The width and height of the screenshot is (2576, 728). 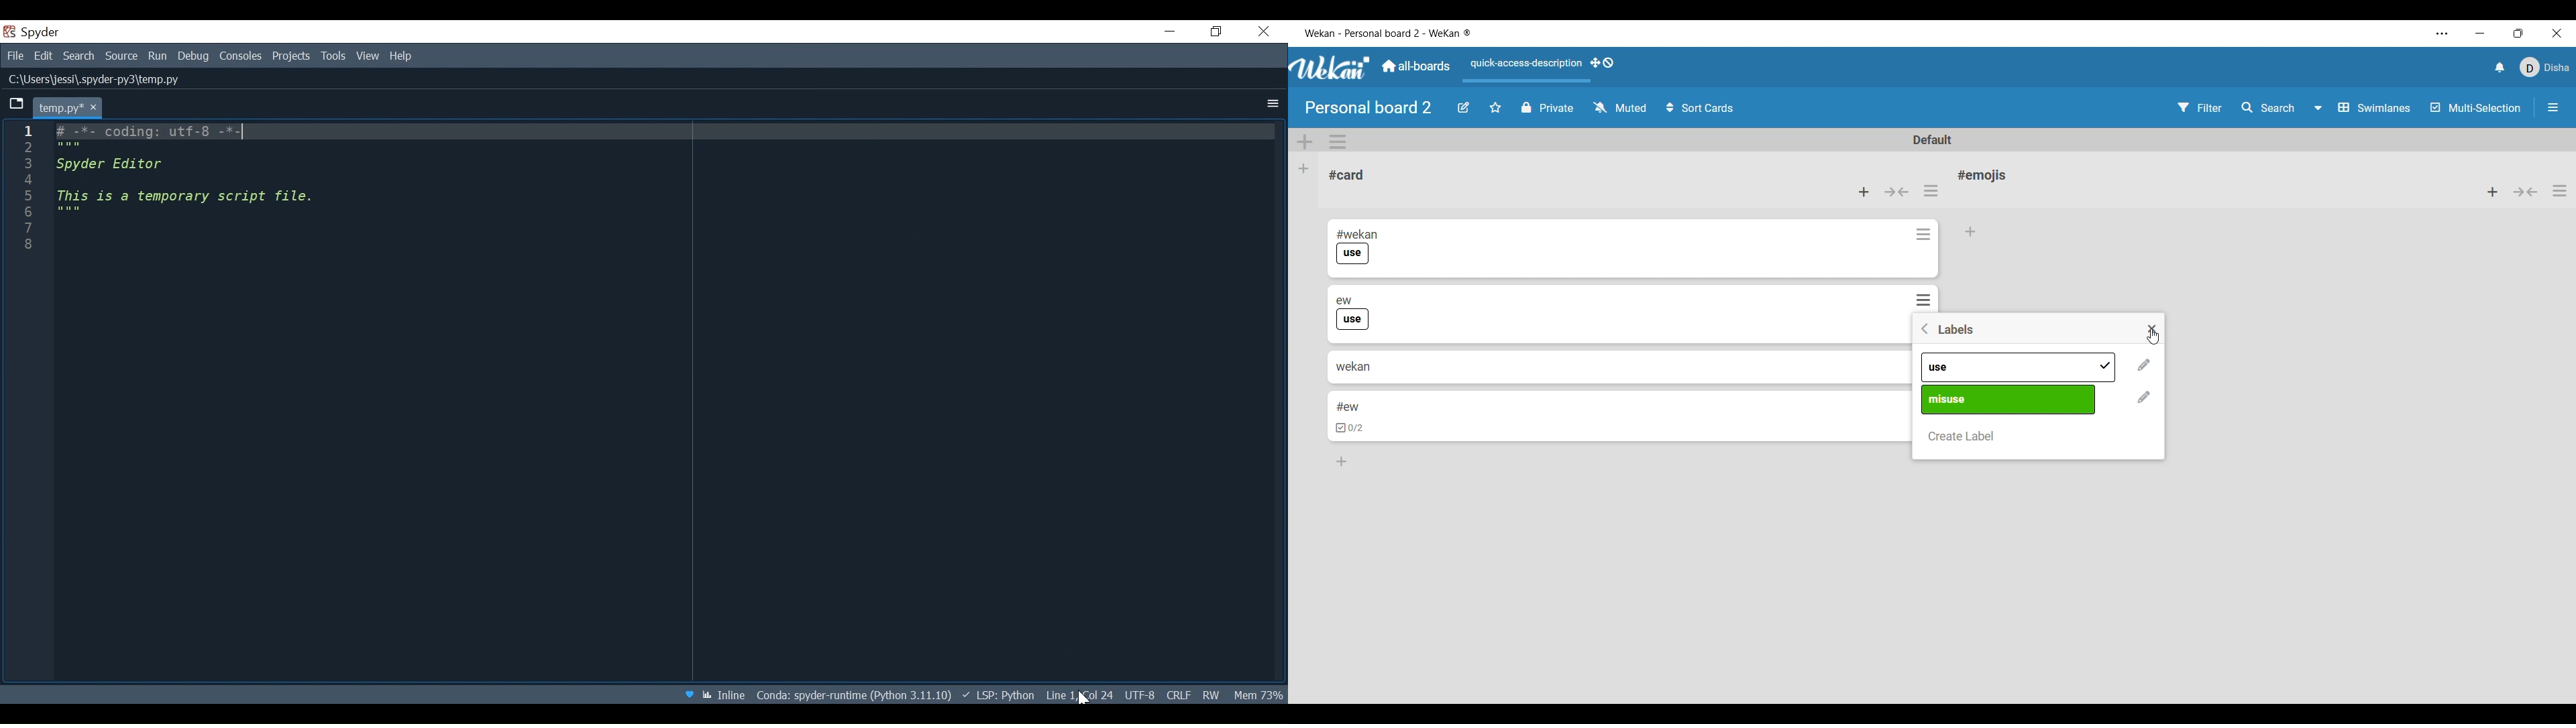 What do you see at coordinates (2476, 107) in the screenshot?
I see `Toggle for multi-selection` at bounding box center [2476, 107].